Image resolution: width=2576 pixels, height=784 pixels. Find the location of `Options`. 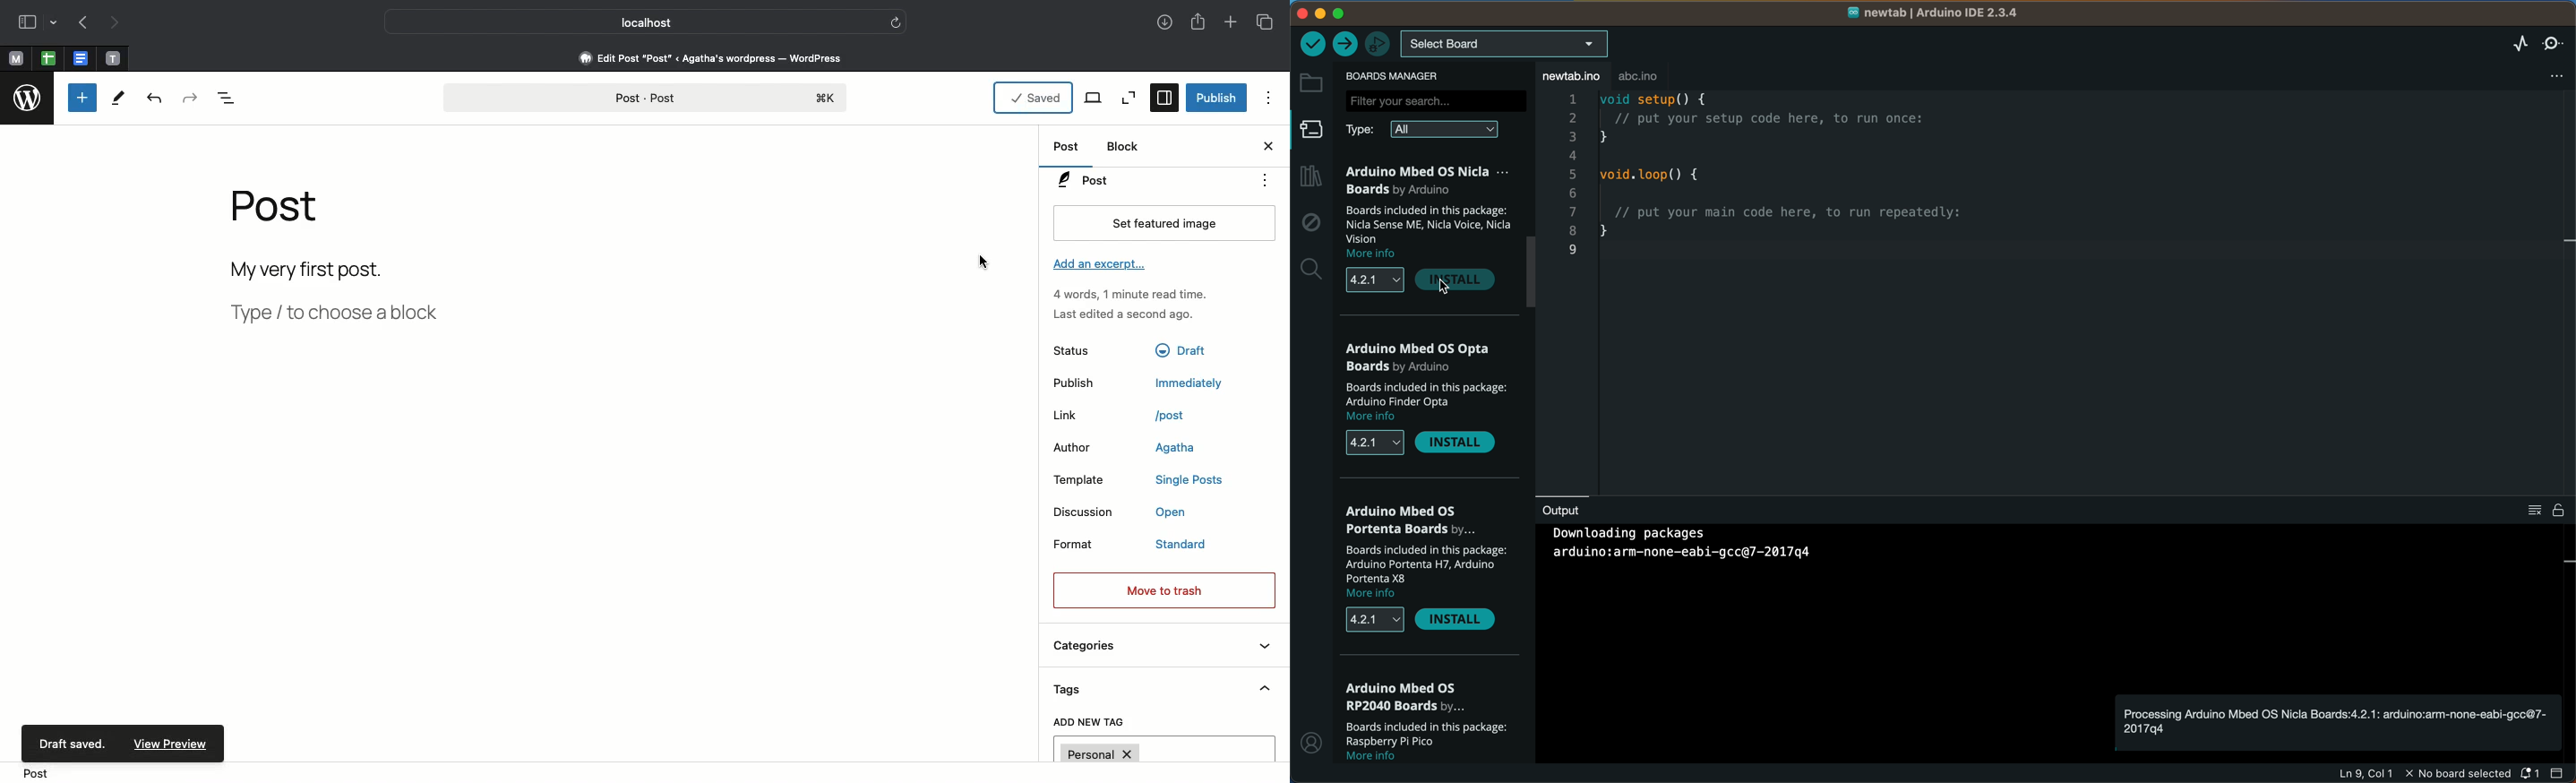

Options is located at coordinates (1269, 100).